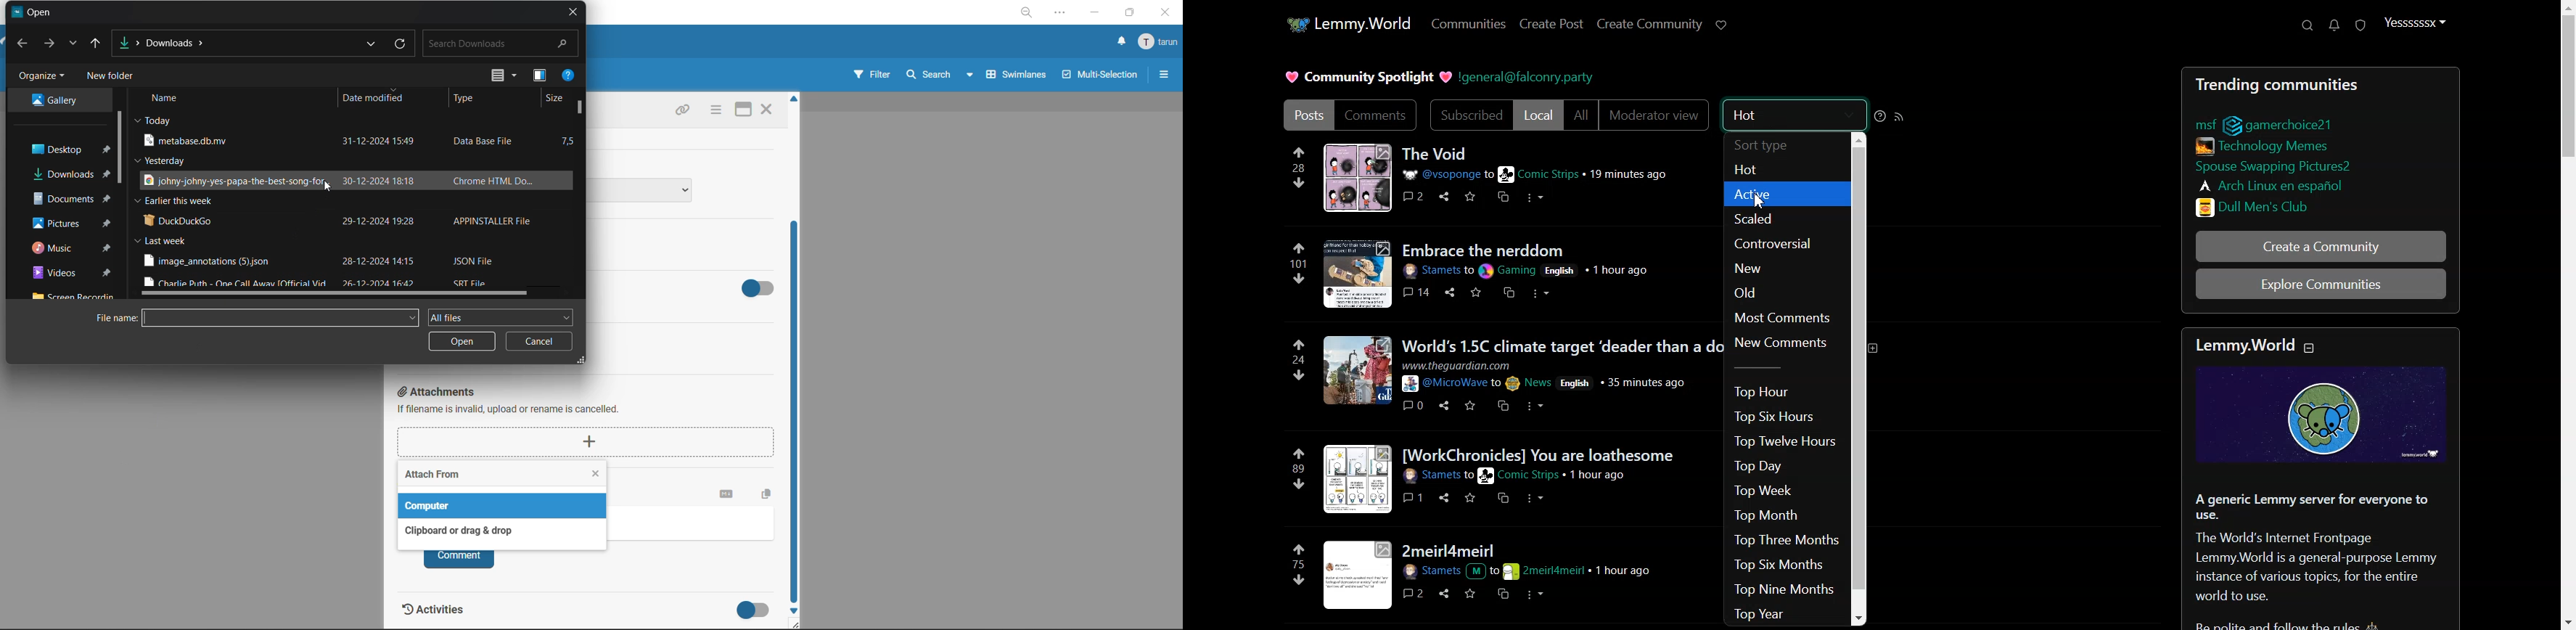 The height and width of the screenshot is (644, 2576). Describe the element at coordinates (1062, 15) in the screenshot. I see `settings` at that location.